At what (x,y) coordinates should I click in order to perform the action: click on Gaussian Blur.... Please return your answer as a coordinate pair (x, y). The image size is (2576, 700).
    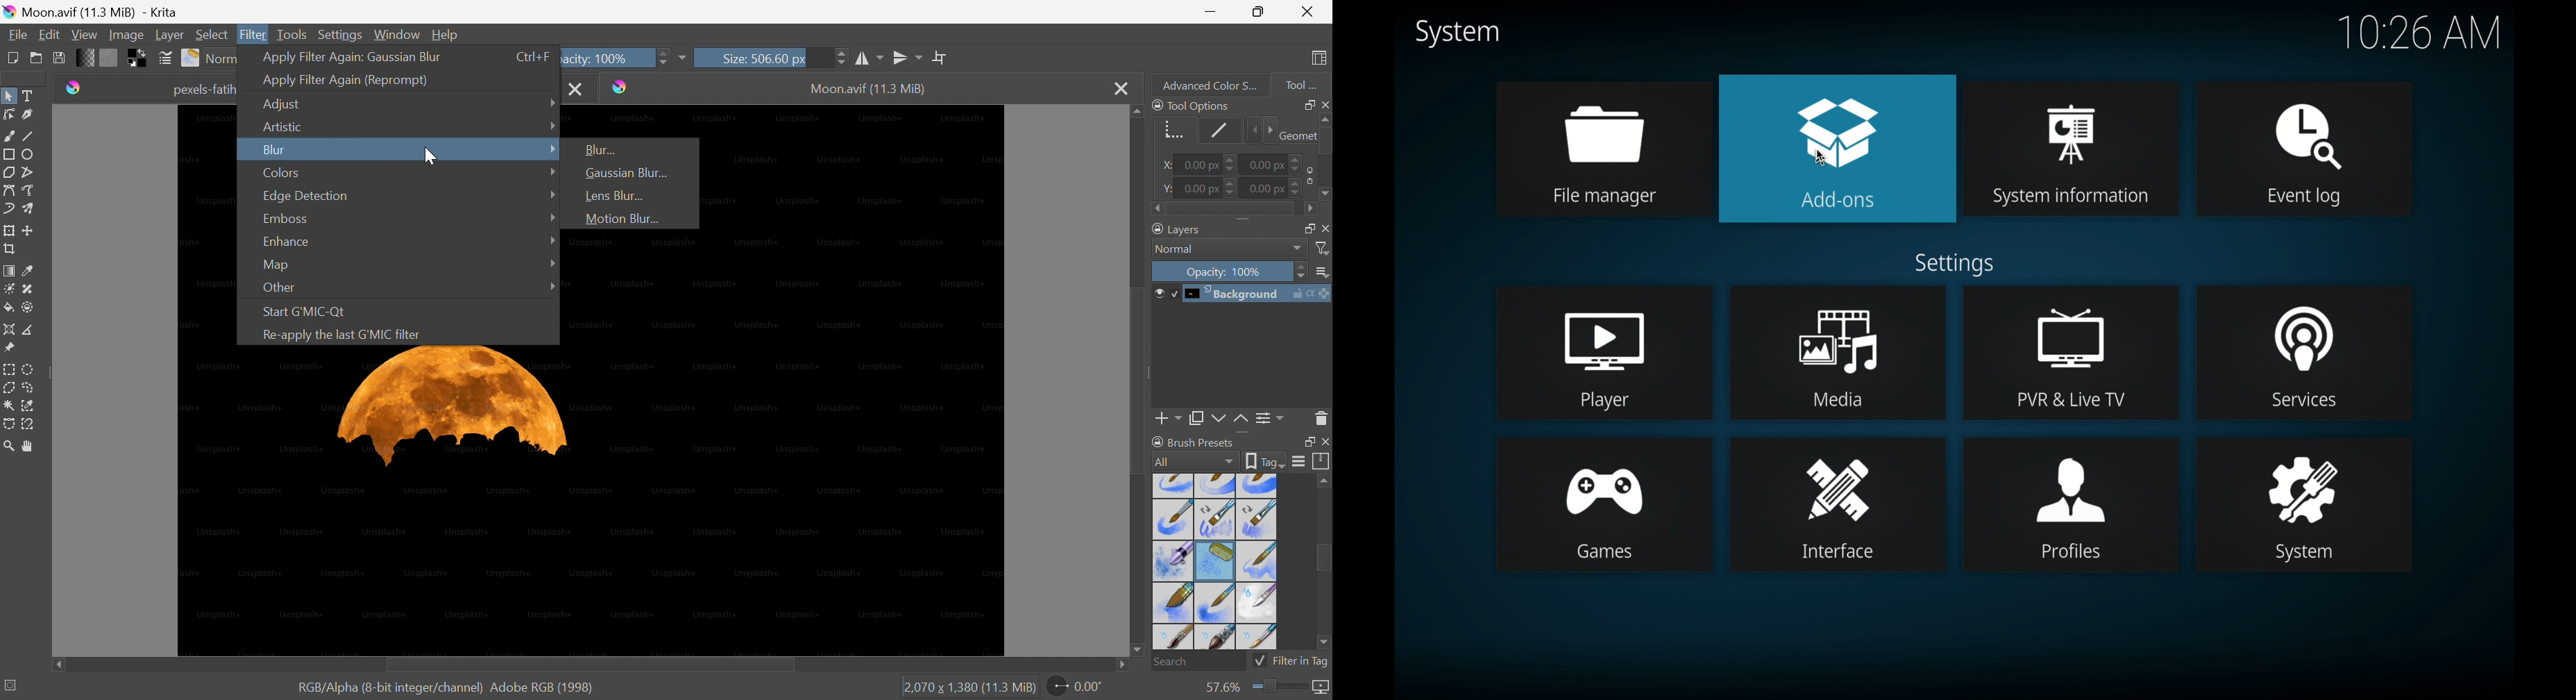
    Looking at the image, I should click on (624, 172).